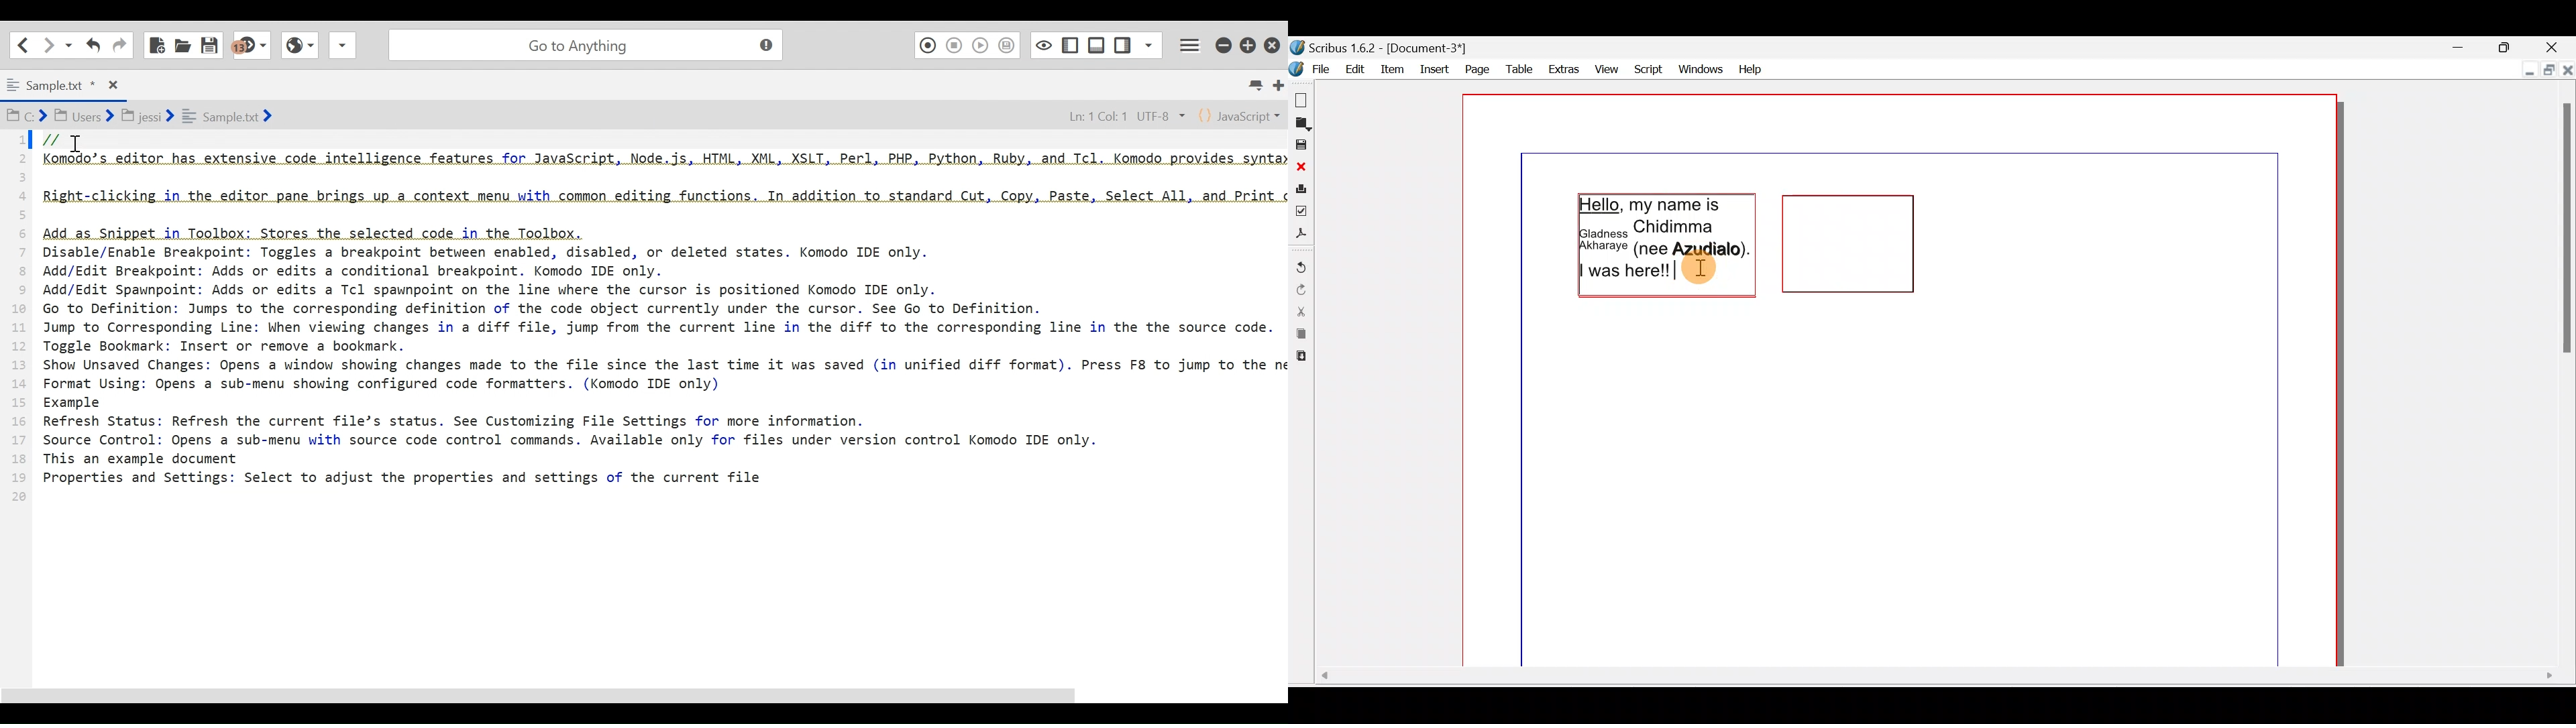 The height and width of the screenshot is (728, 2576). Describe the element at coordinates (1301, 124) in the screenshot. I see `Open` at that location.